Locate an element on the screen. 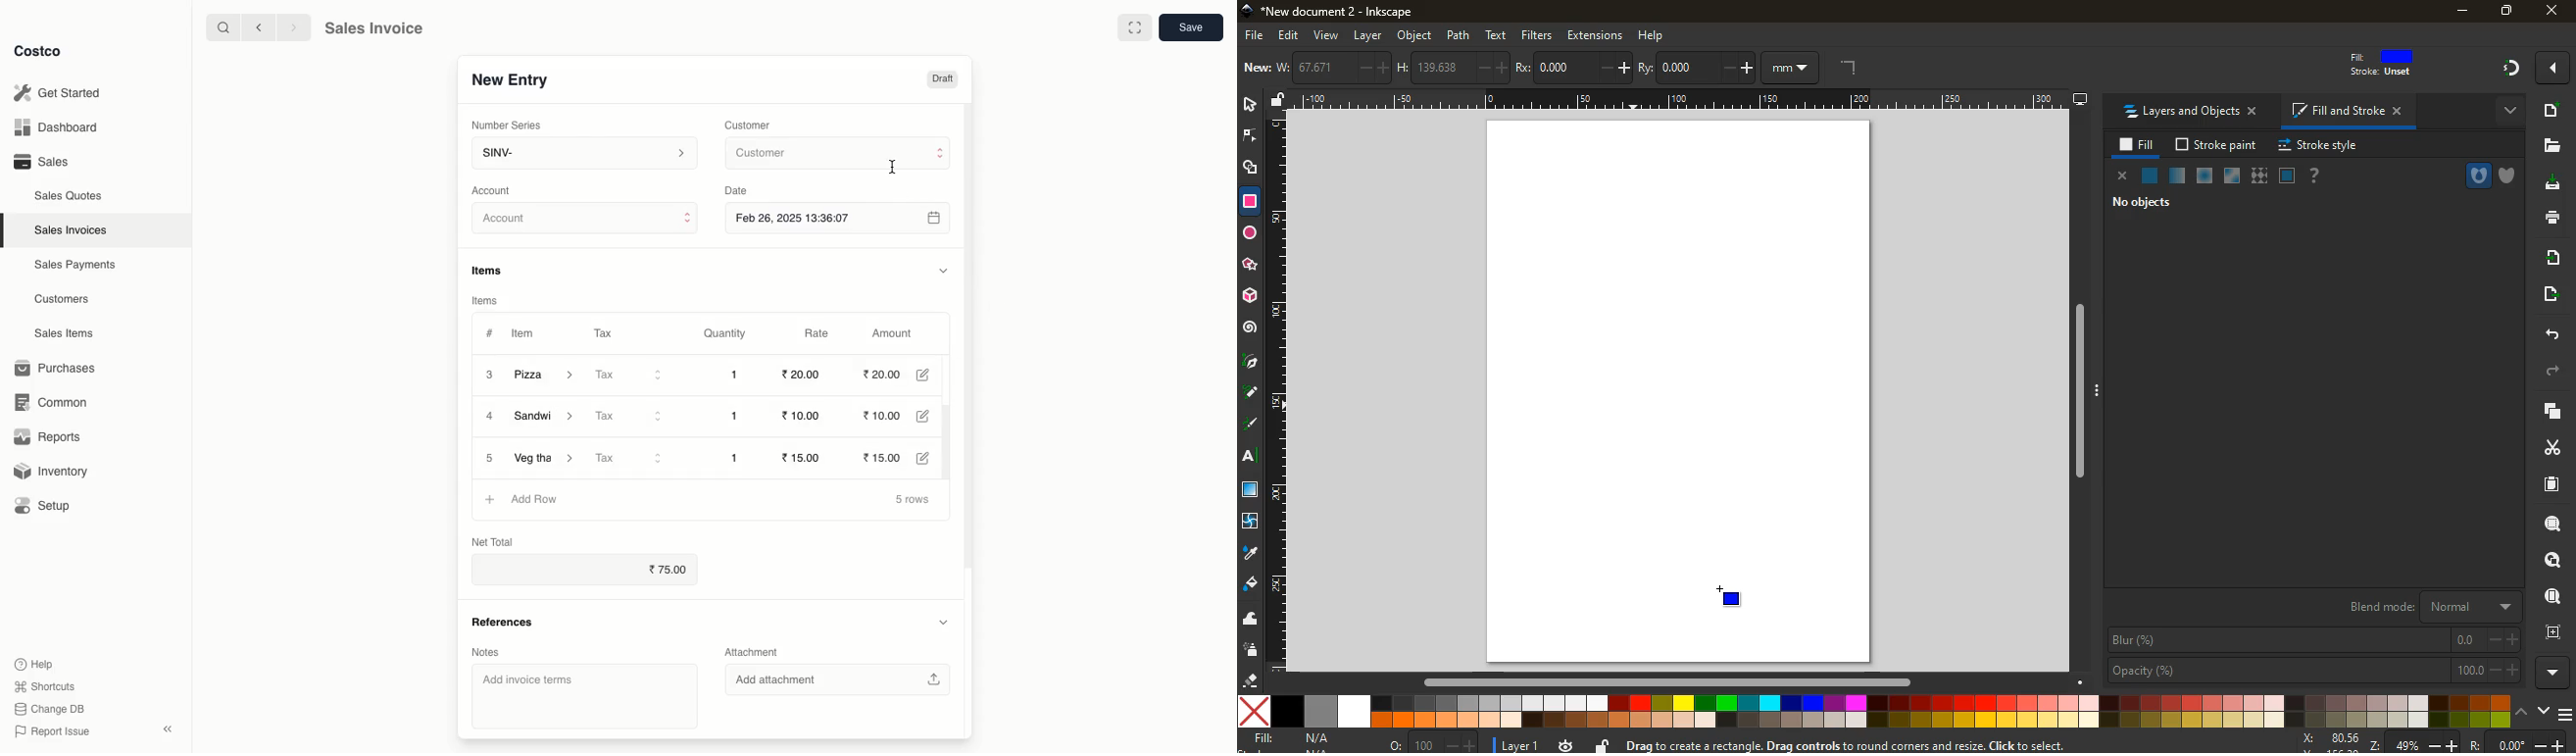  5 is located at coordinates (490, 458).